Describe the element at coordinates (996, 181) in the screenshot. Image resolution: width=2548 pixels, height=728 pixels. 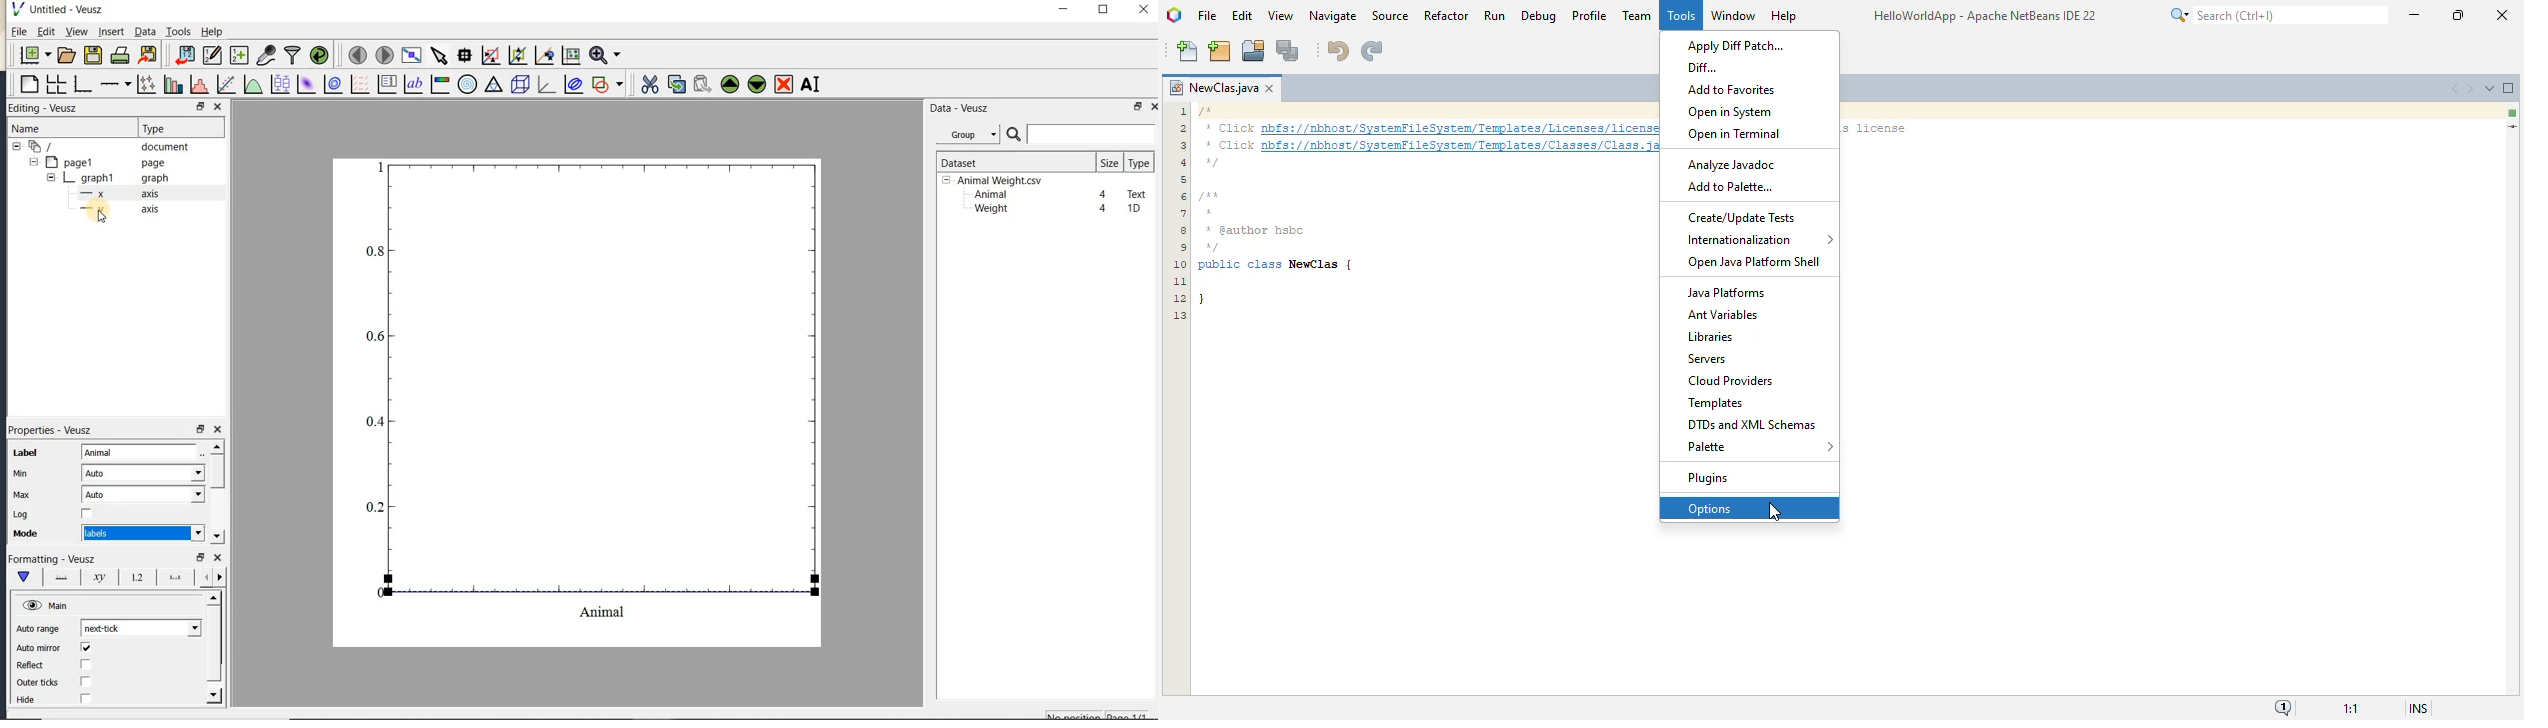
I see `Animalweight.csv` at that location.